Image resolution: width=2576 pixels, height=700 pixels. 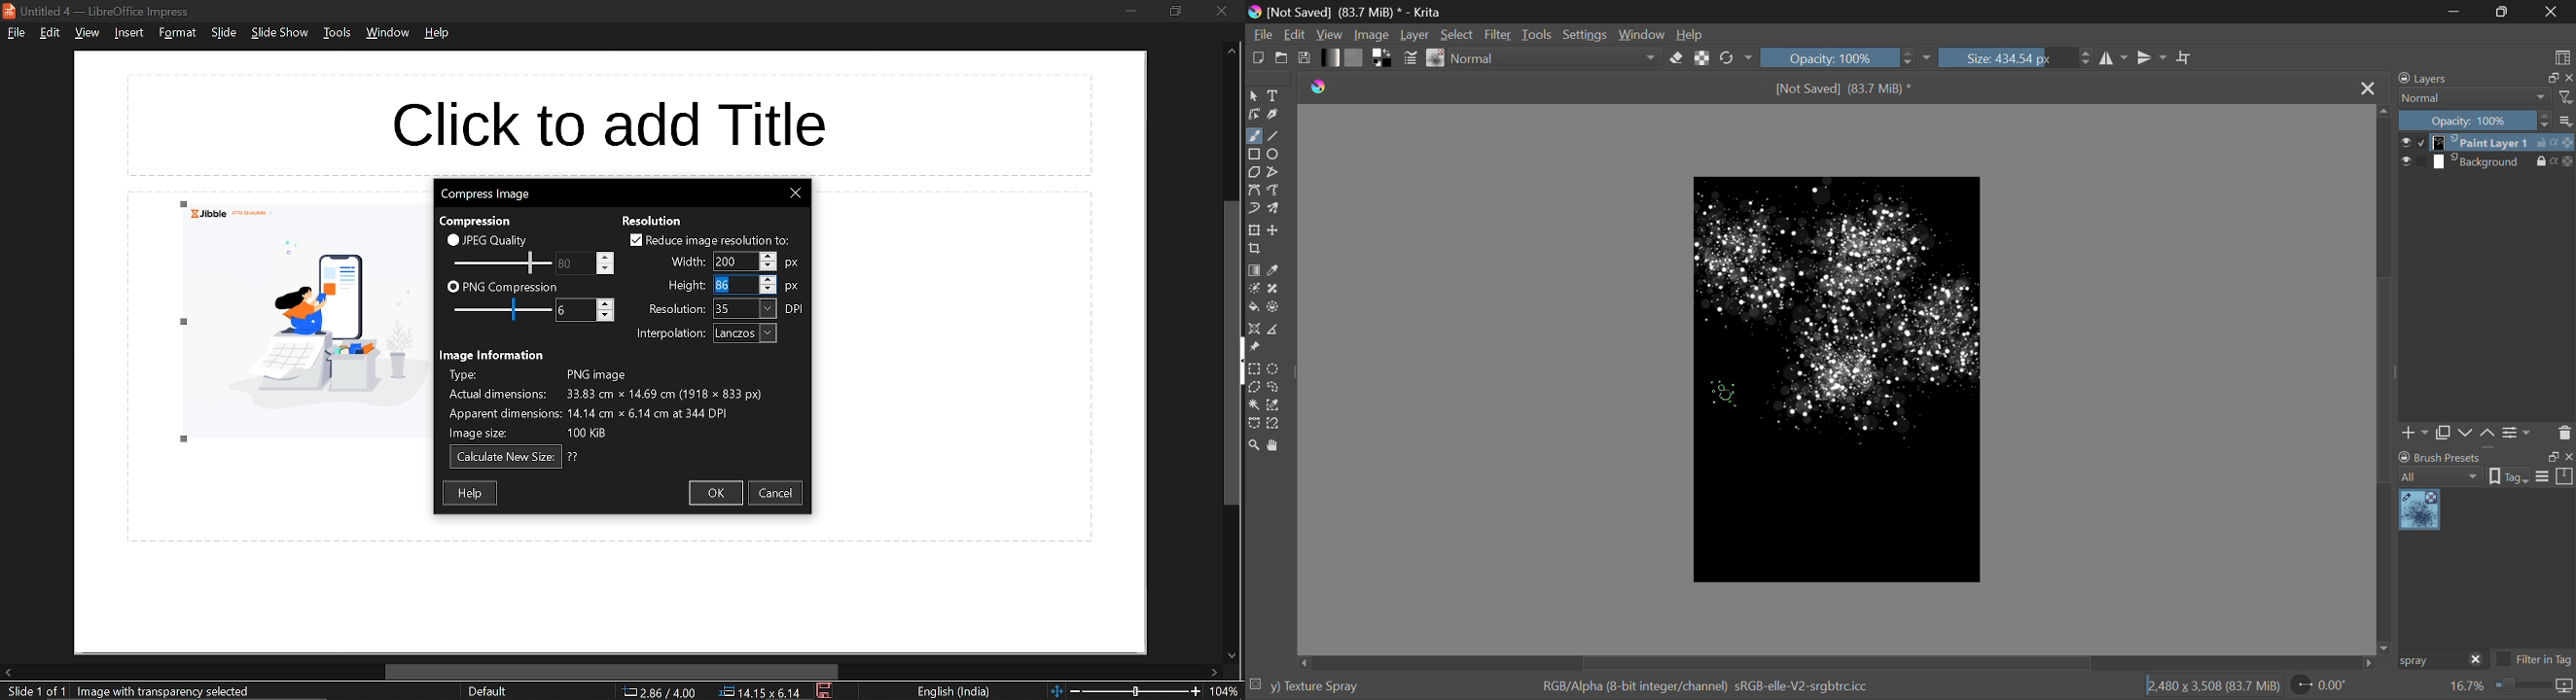 I want to click on Opacity, so click(x=1847, y=57).